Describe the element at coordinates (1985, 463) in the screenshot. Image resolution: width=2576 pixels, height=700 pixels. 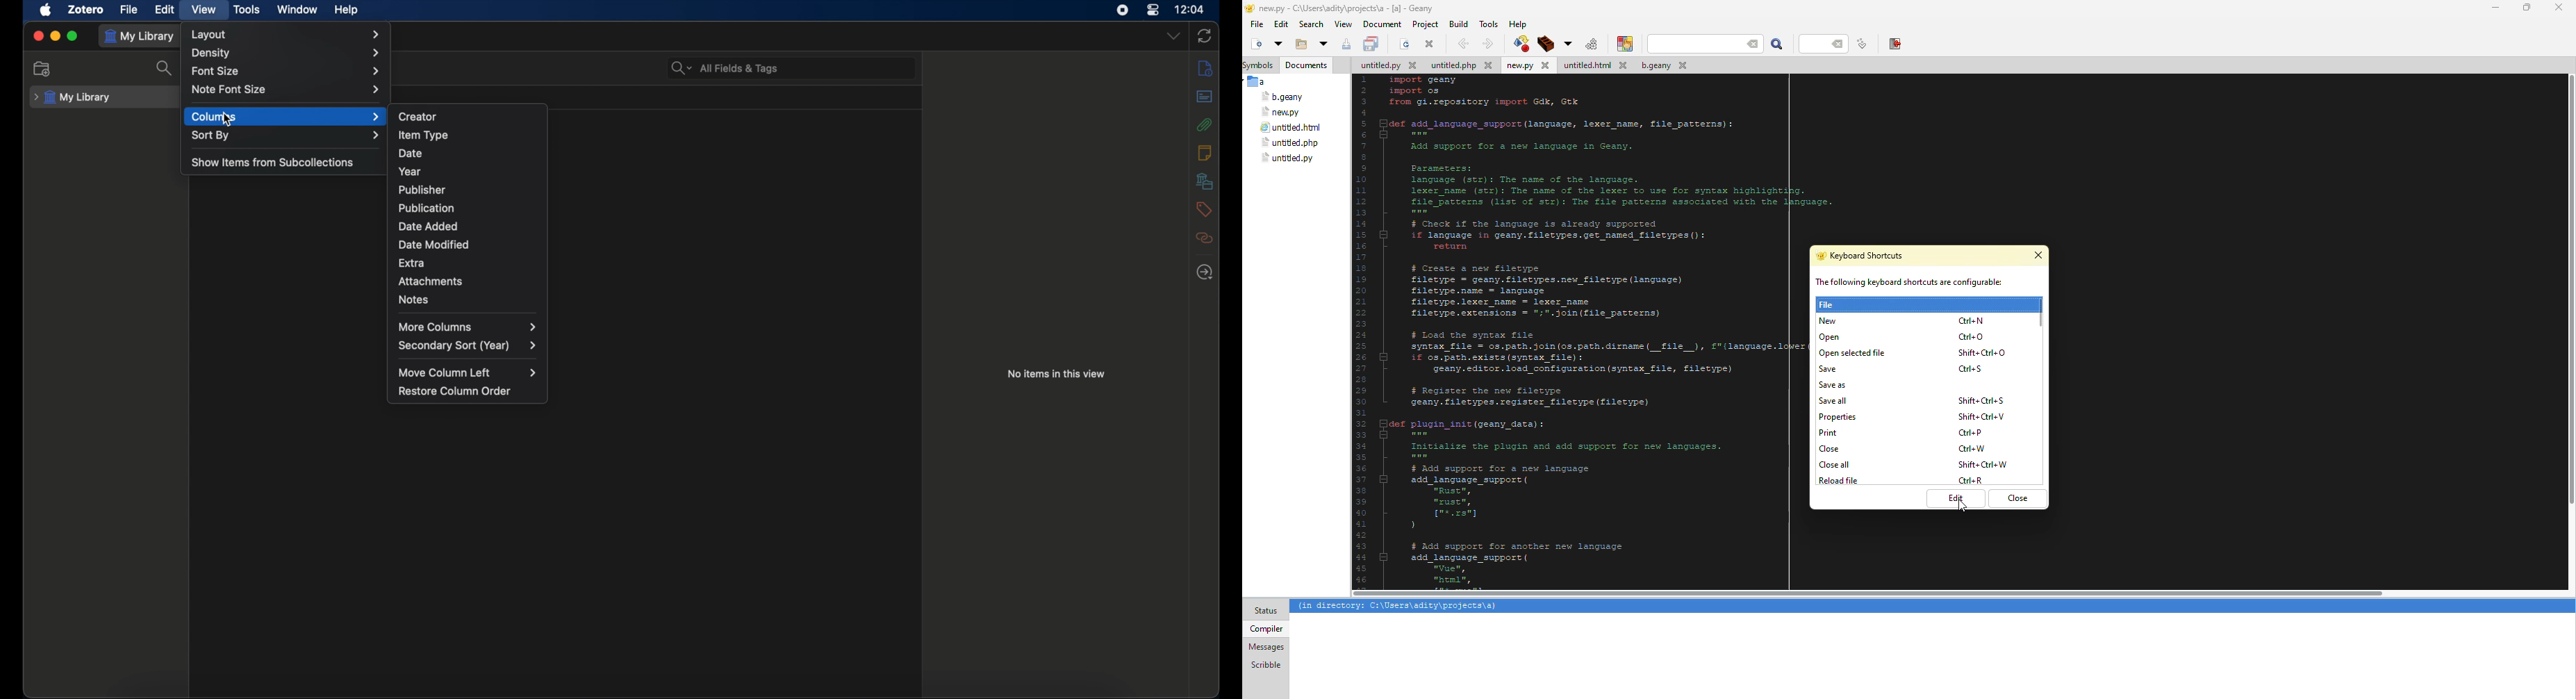
I see `shortcut` at that location.